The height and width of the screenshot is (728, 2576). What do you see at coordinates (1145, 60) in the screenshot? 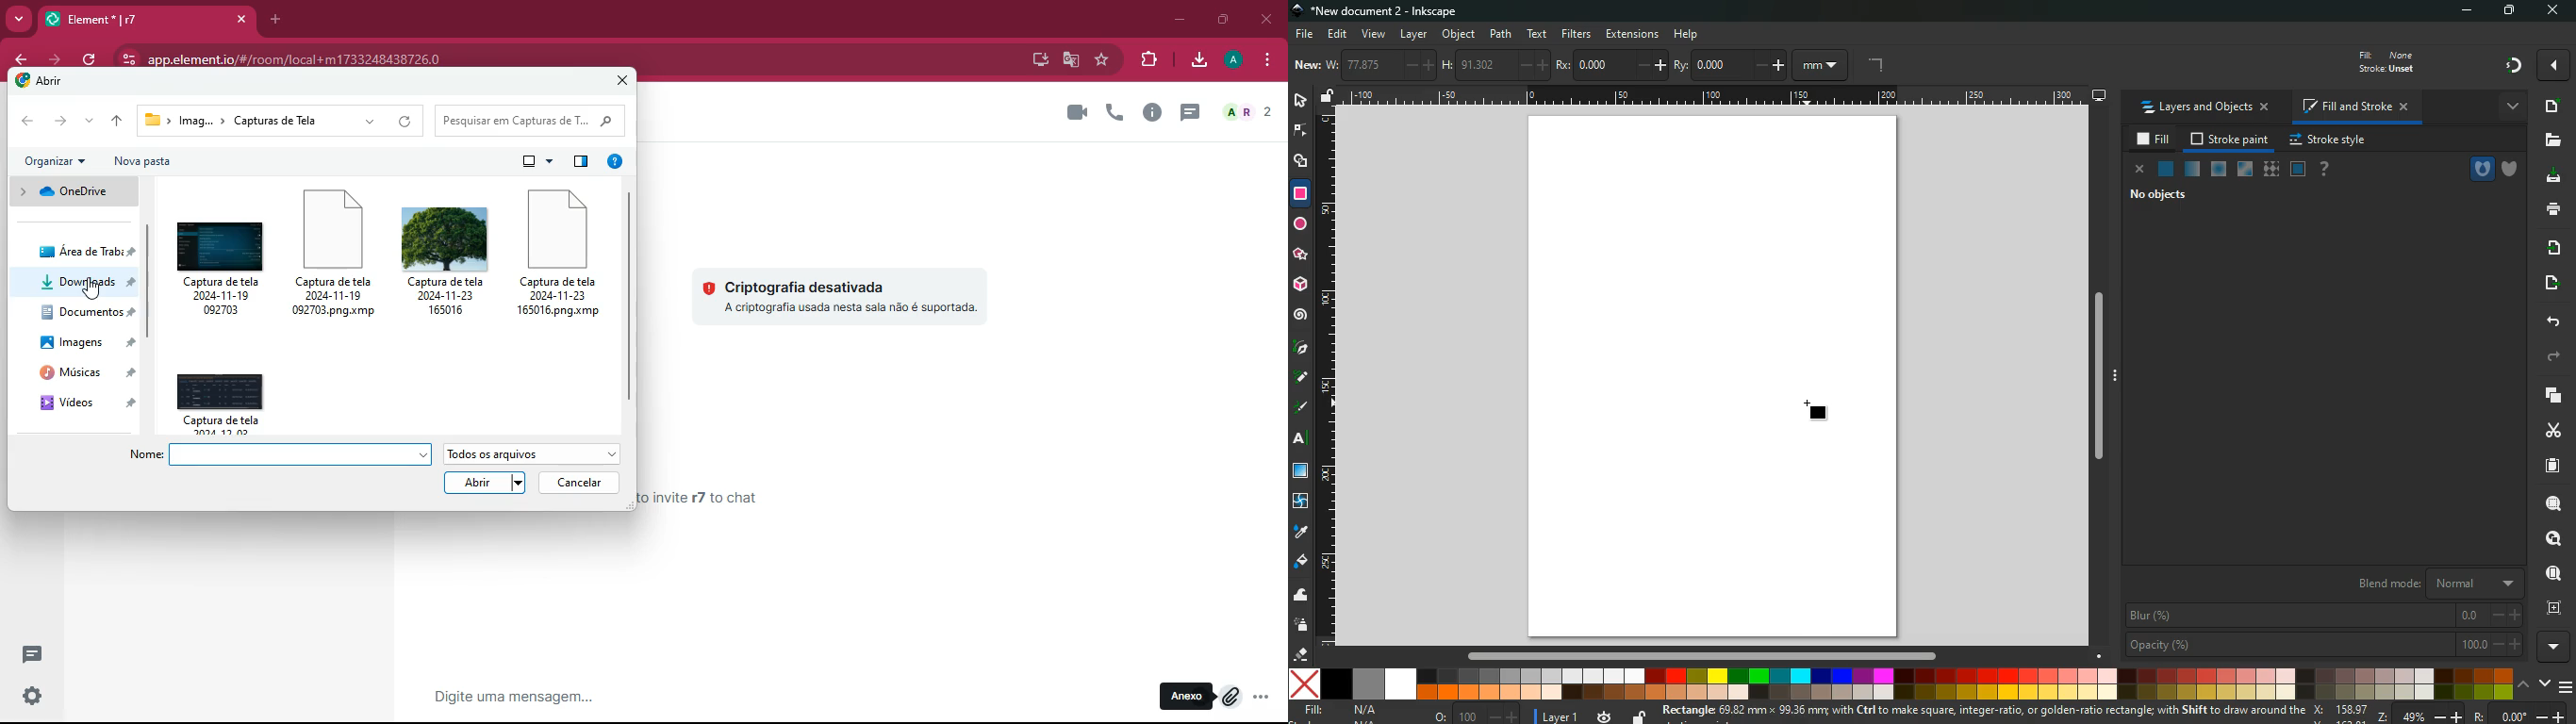
I see `entension` at bounding box center [1145, 60].